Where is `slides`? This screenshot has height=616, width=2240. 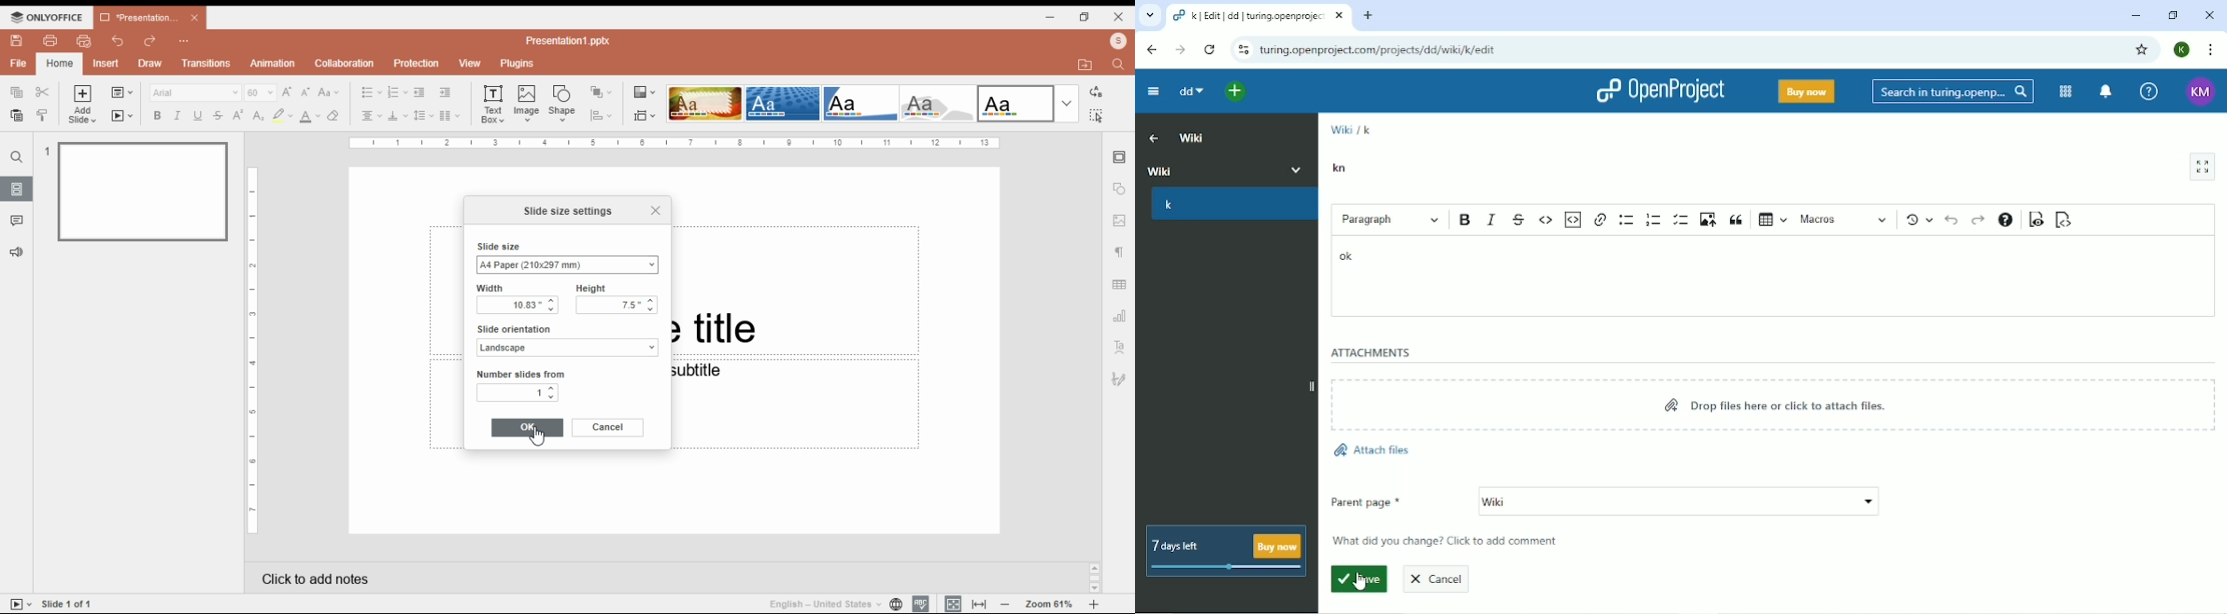 slides is located at coordinates (17, 188).